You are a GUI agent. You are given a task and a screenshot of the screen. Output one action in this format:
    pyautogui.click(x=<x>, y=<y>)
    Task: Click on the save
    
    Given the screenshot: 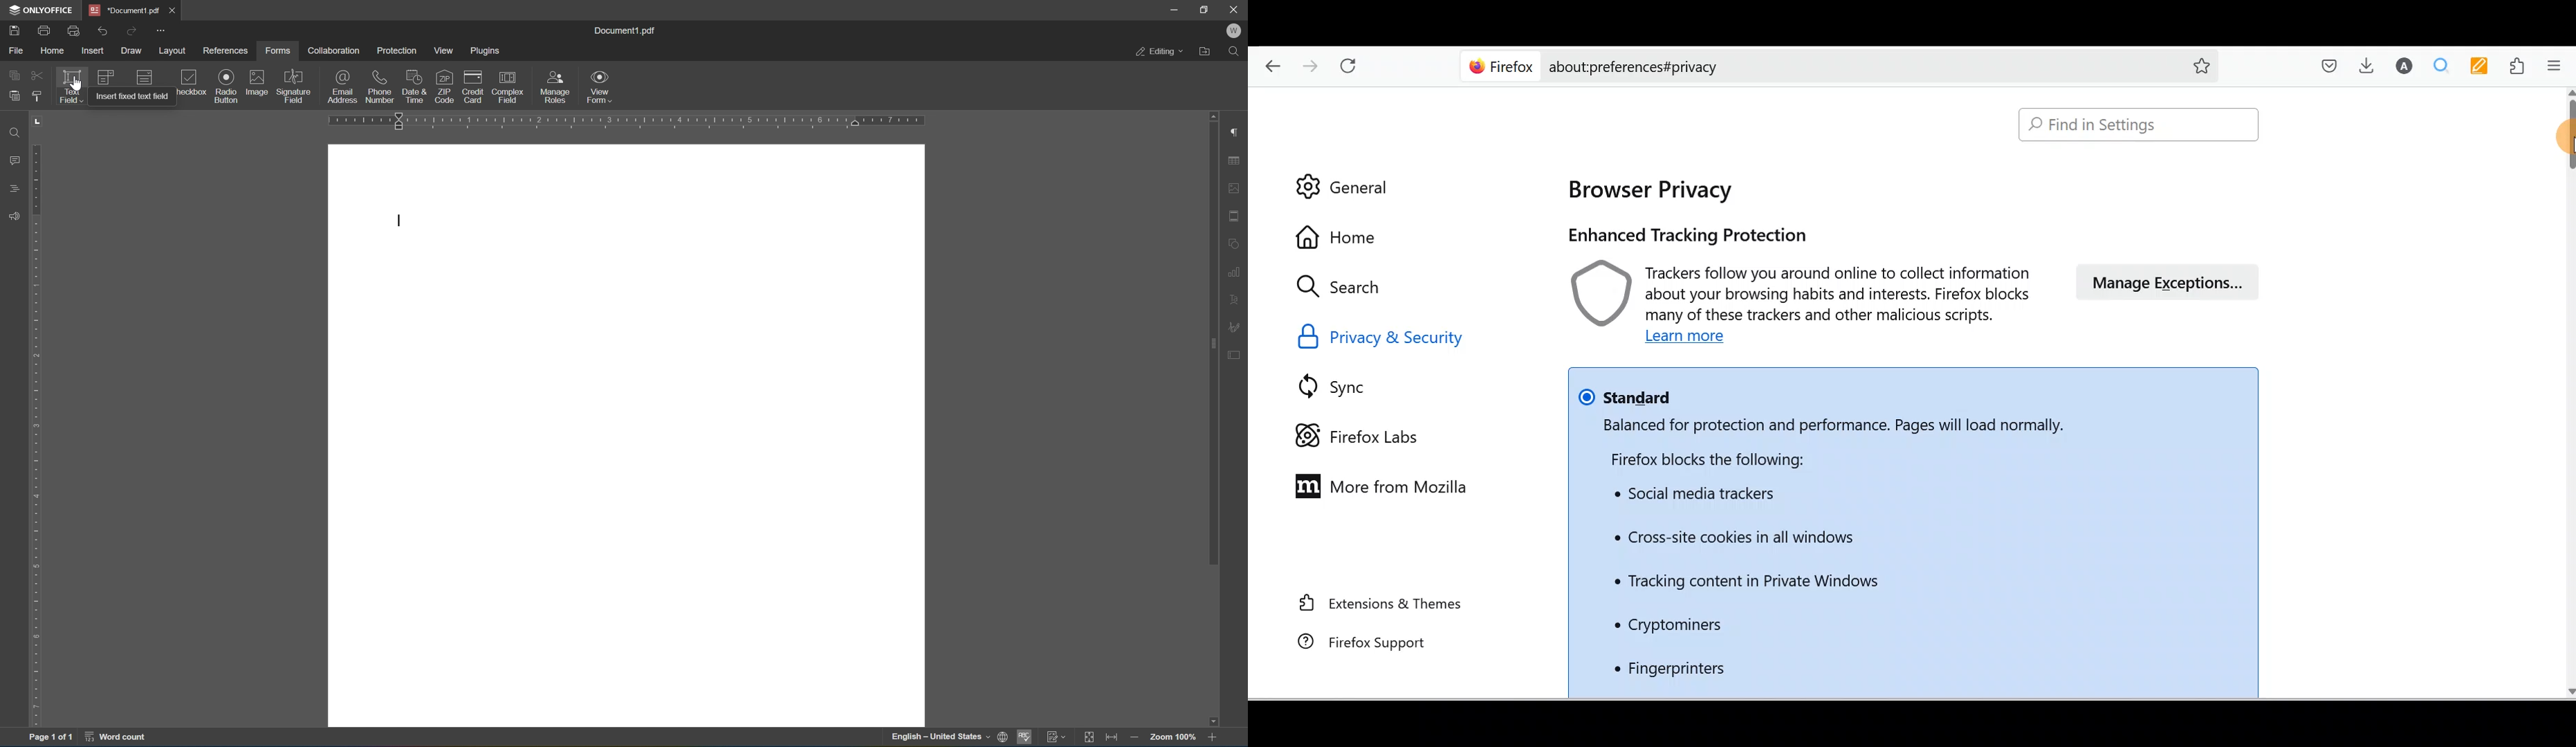 What is the action you would take?
    pyautogui.click(x=14, y=32)
    